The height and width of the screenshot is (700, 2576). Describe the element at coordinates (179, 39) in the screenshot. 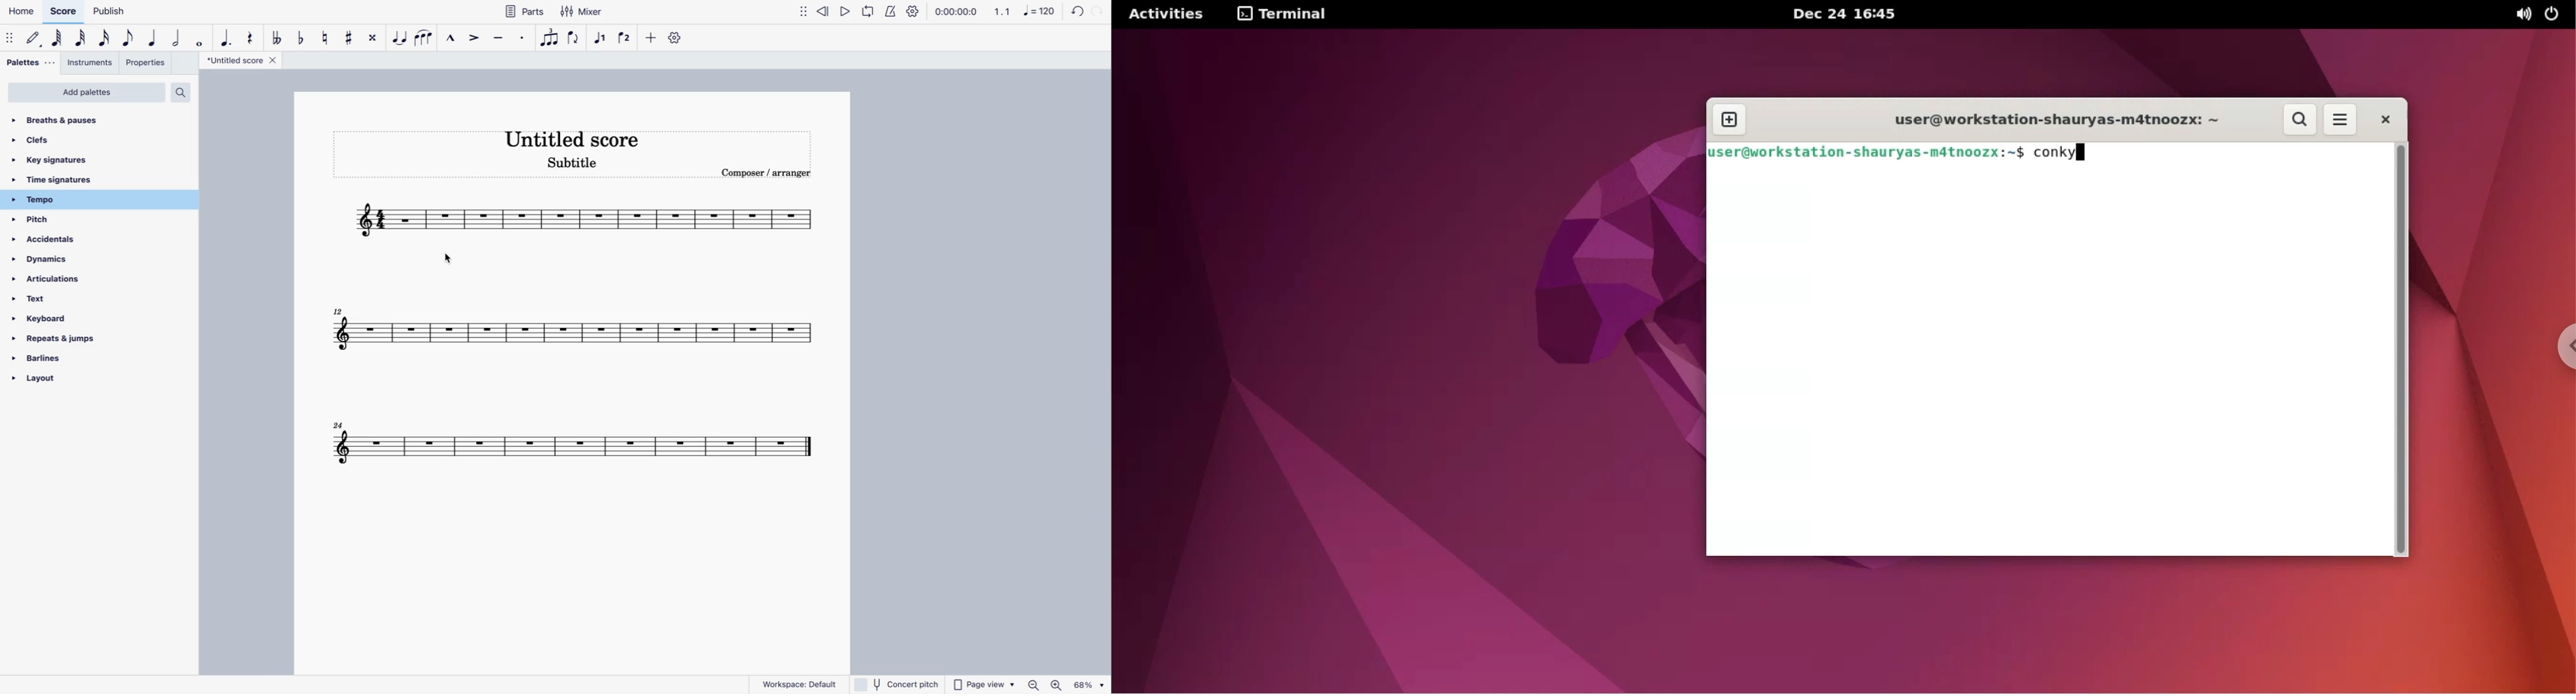

I see `half note` at that location.